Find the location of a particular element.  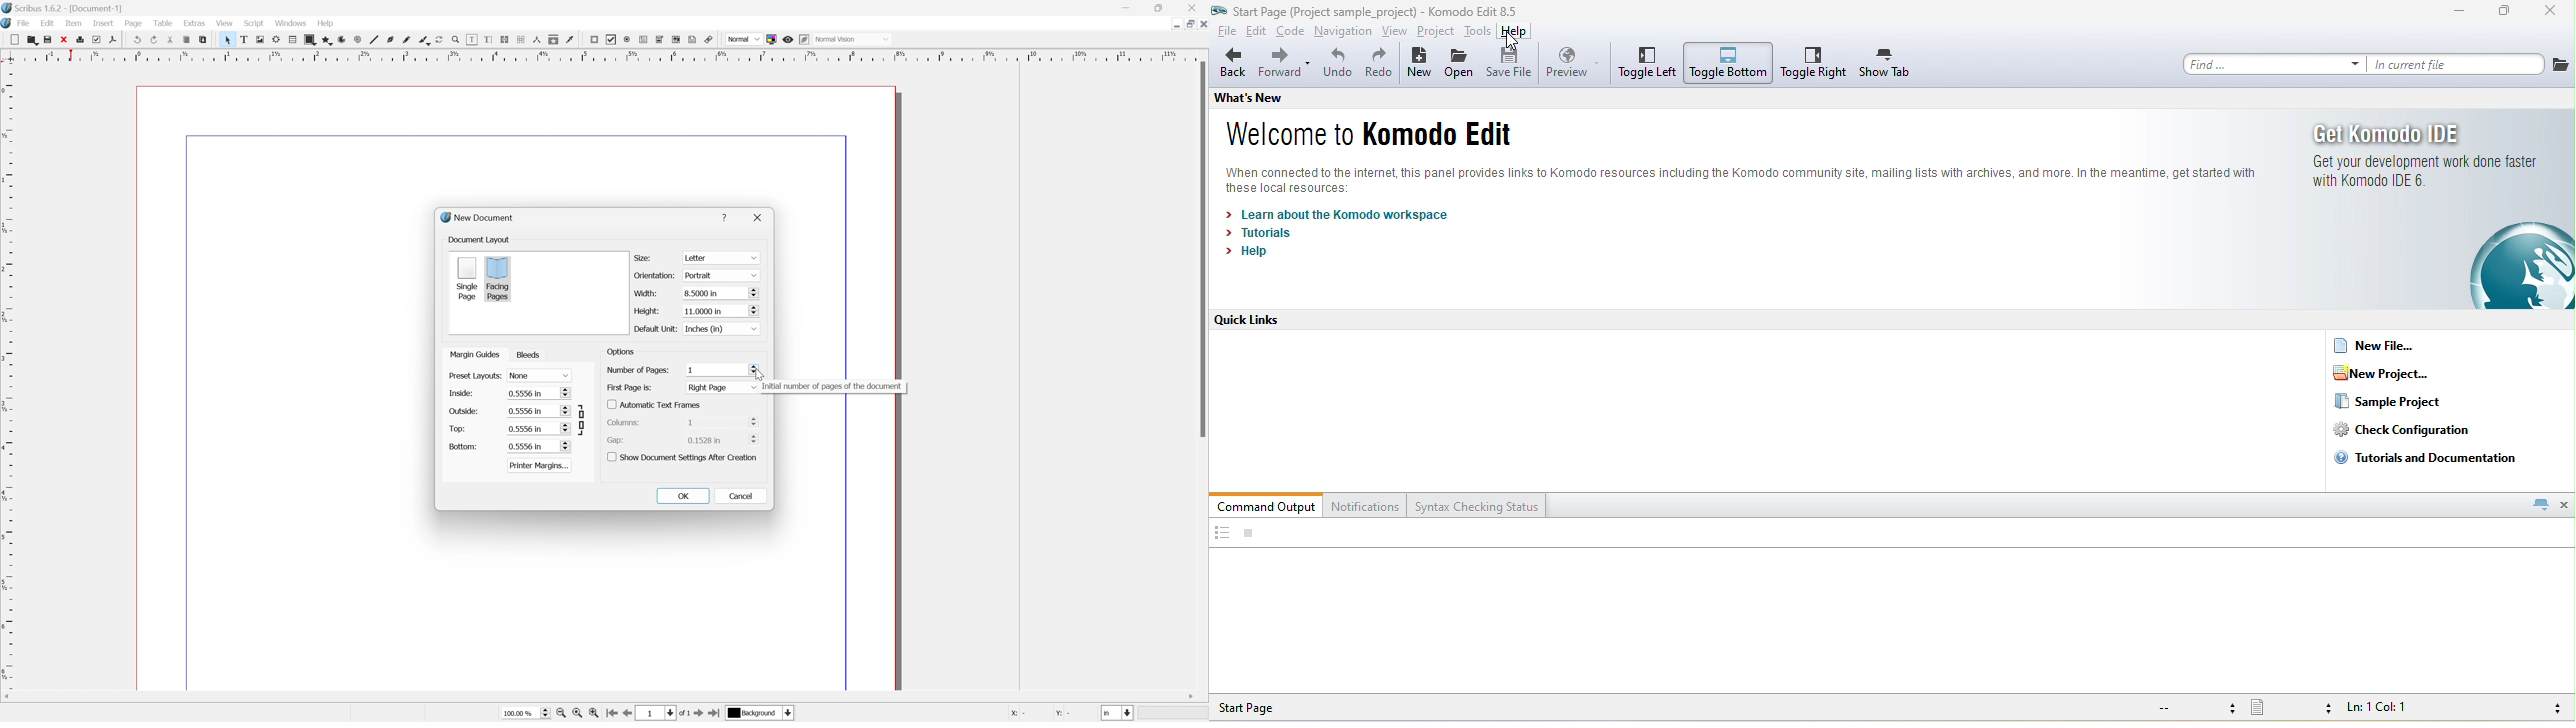

cancel is located at coordinates (741, 495).